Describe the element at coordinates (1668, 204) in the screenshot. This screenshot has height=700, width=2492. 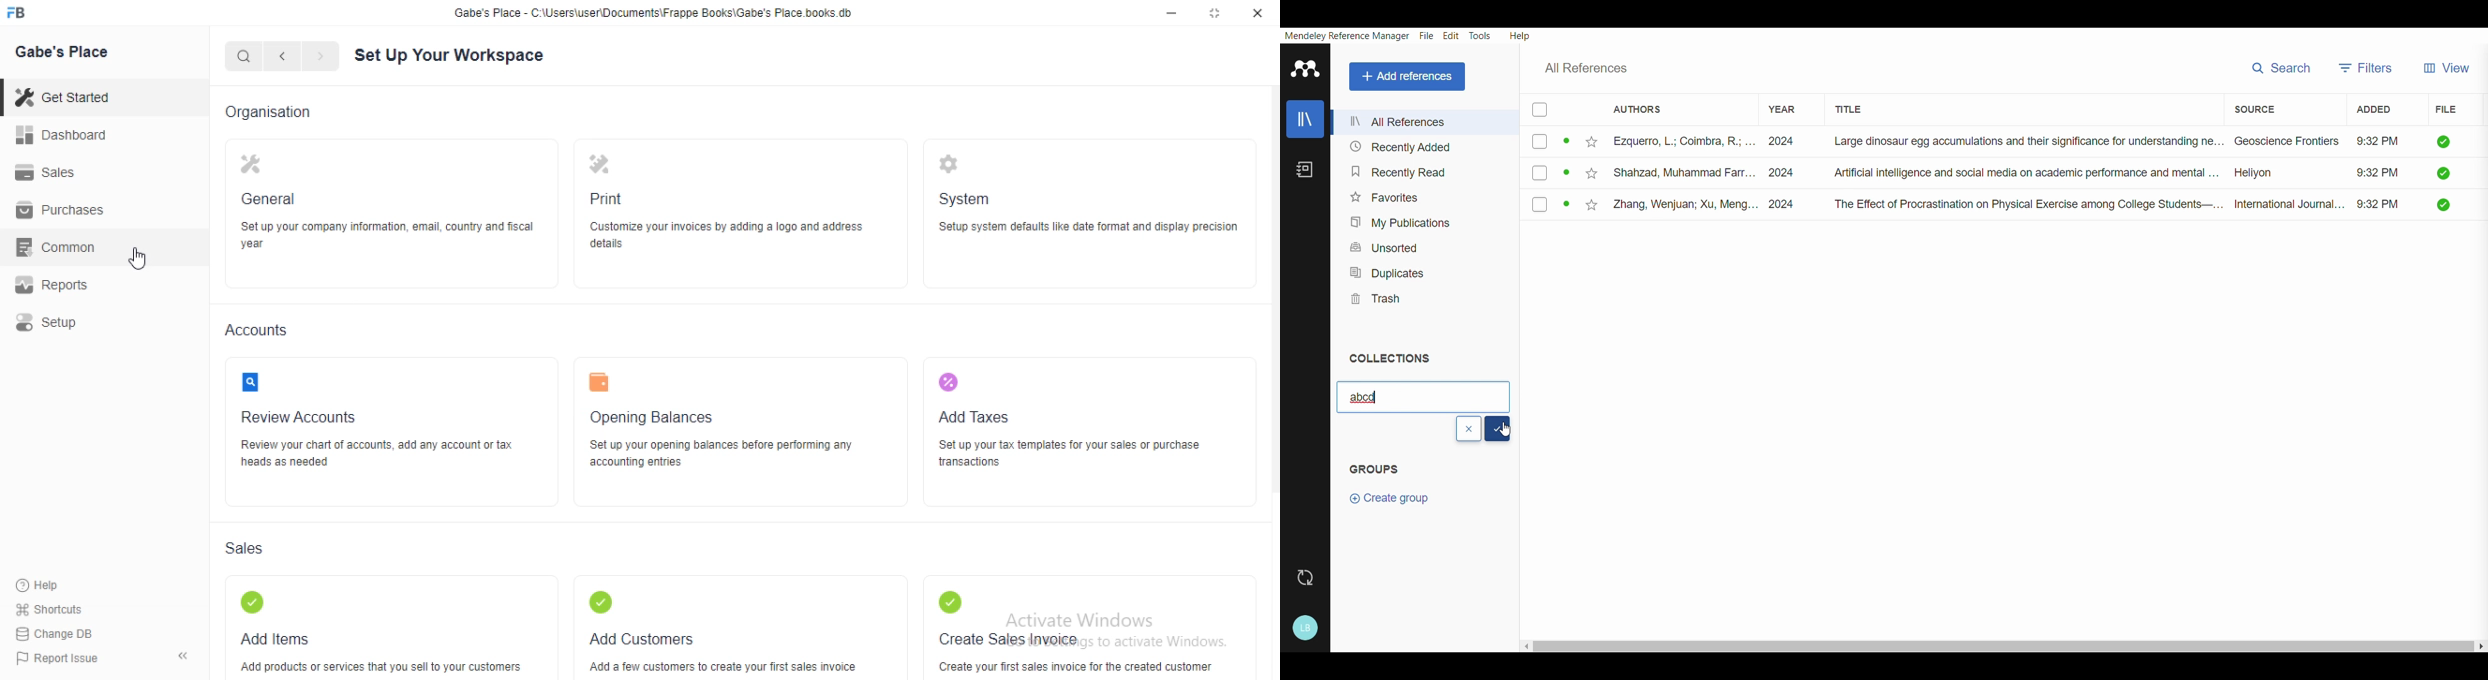
I see `Zhang, Wenjuan; Xu, Meng...` at that location.